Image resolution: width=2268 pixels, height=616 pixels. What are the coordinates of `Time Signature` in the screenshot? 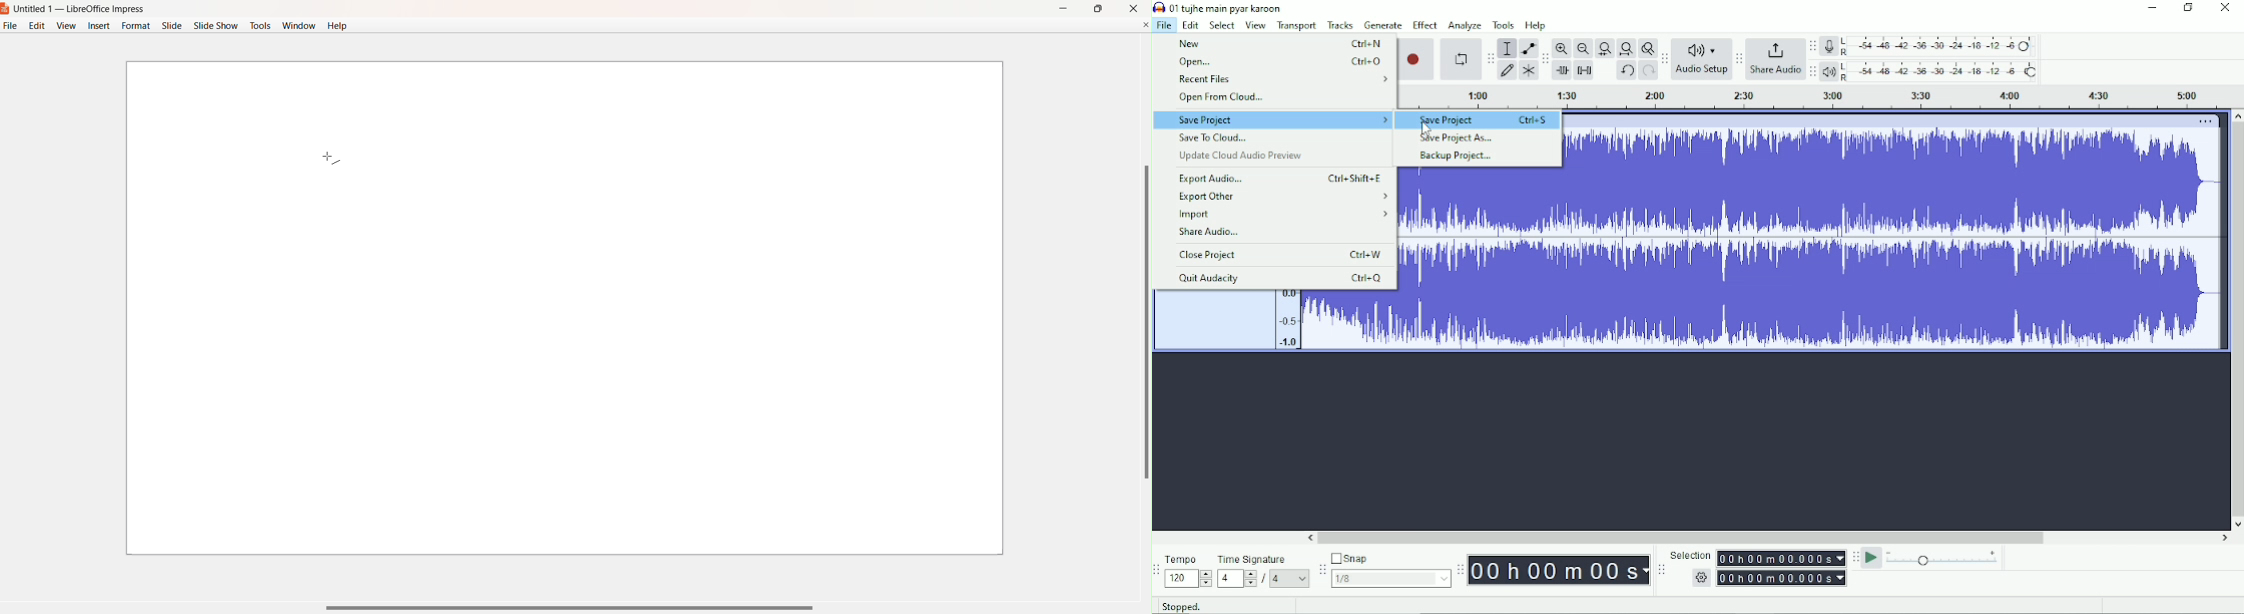 It's located at (1262, 570).